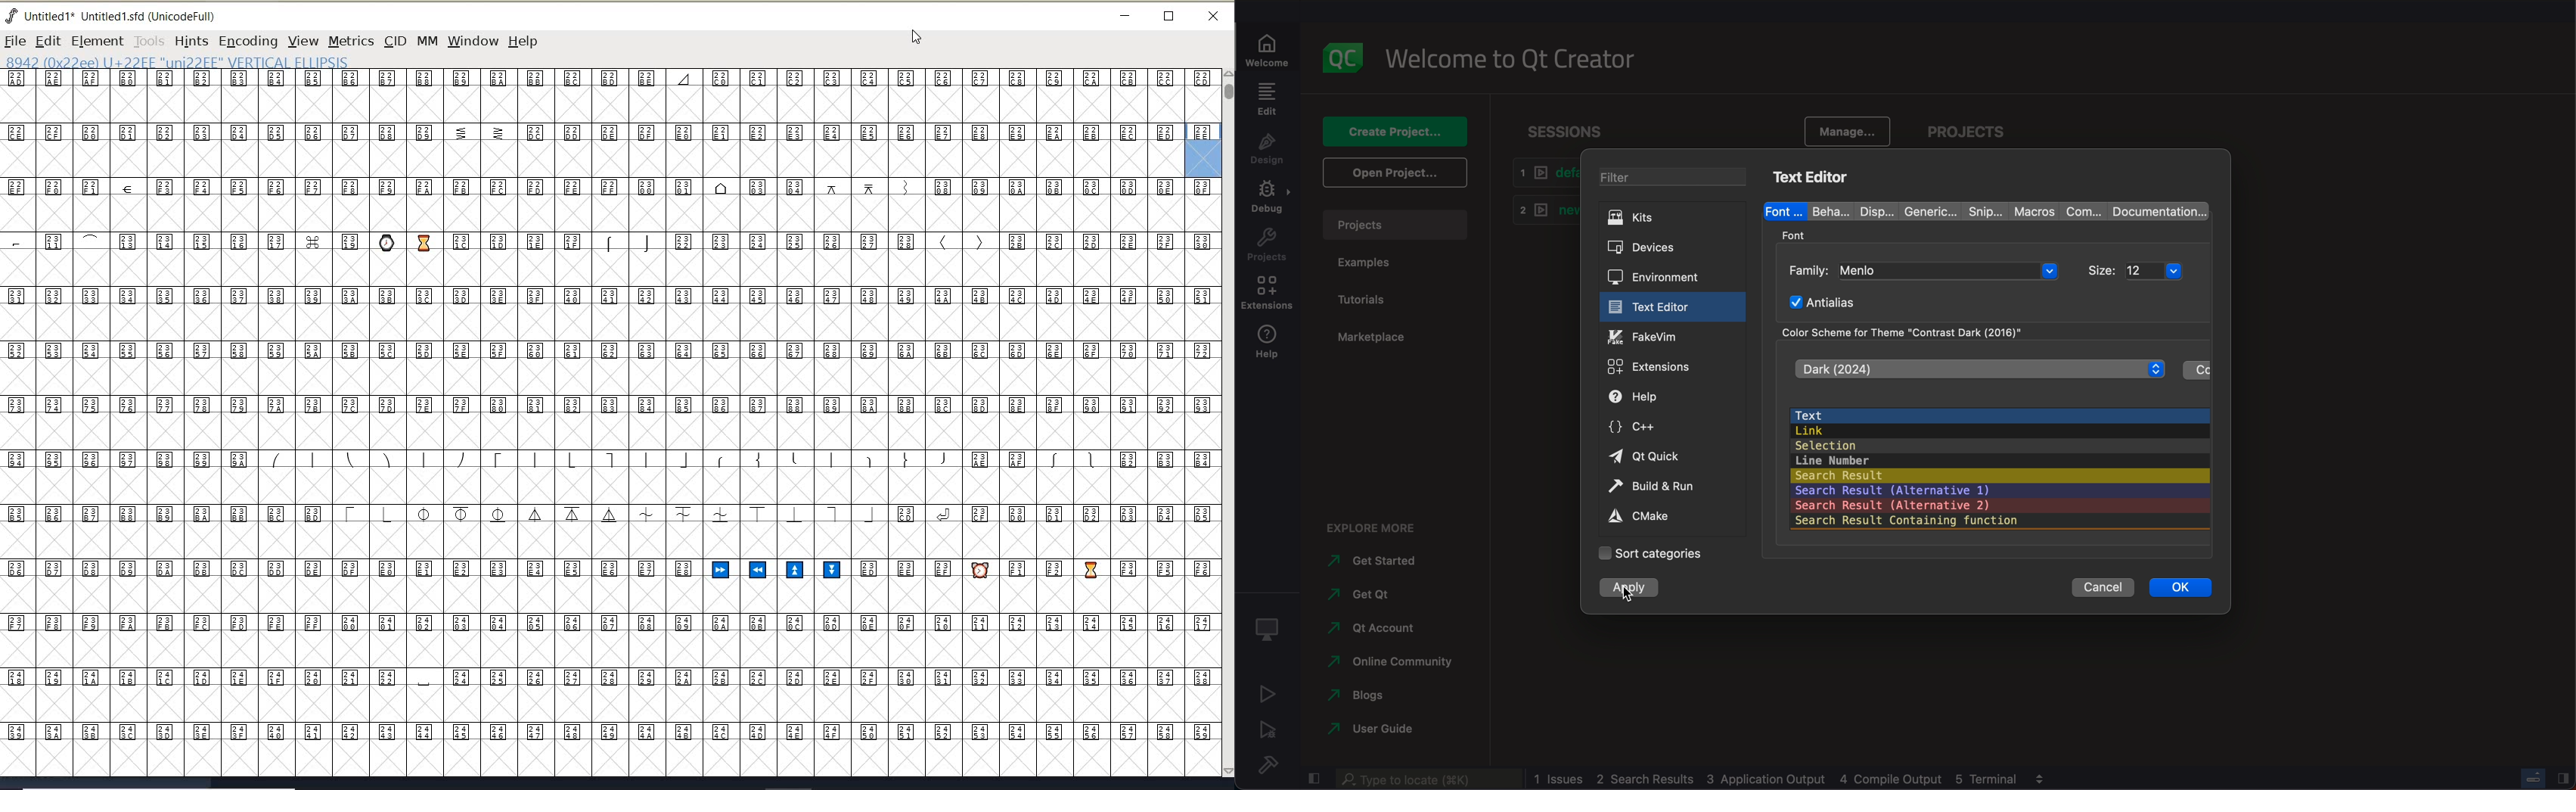 The width and height of the screenshot is (2576, 812). I want to click on help, so click(526, 42).